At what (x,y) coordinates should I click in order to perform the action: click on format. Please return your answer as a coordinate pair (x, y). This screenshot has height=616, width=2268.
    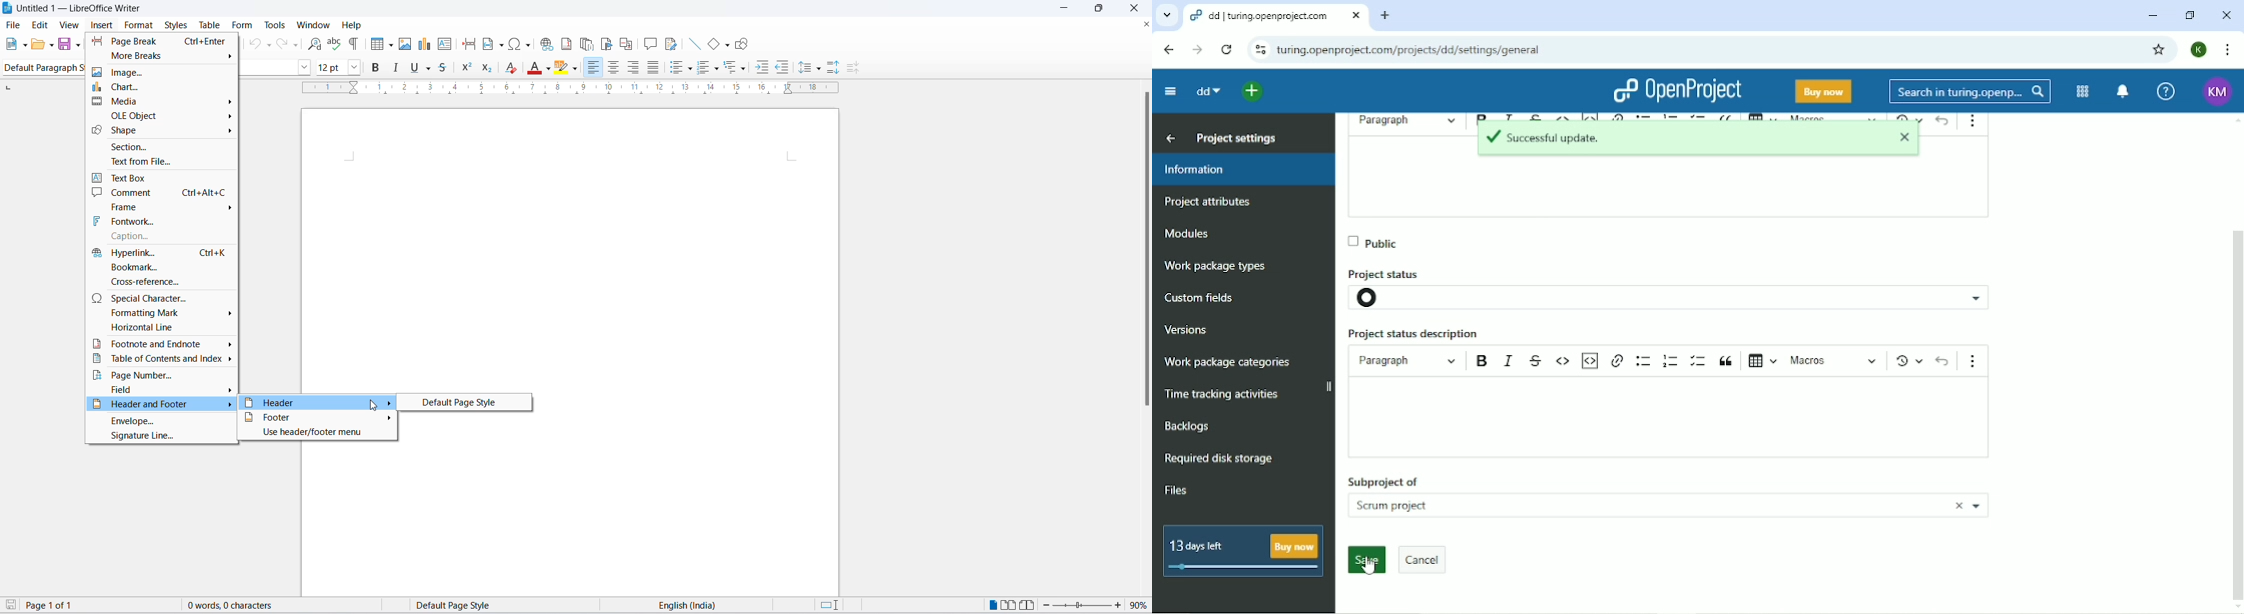
    Looking at the image, I should click on (139, 25).